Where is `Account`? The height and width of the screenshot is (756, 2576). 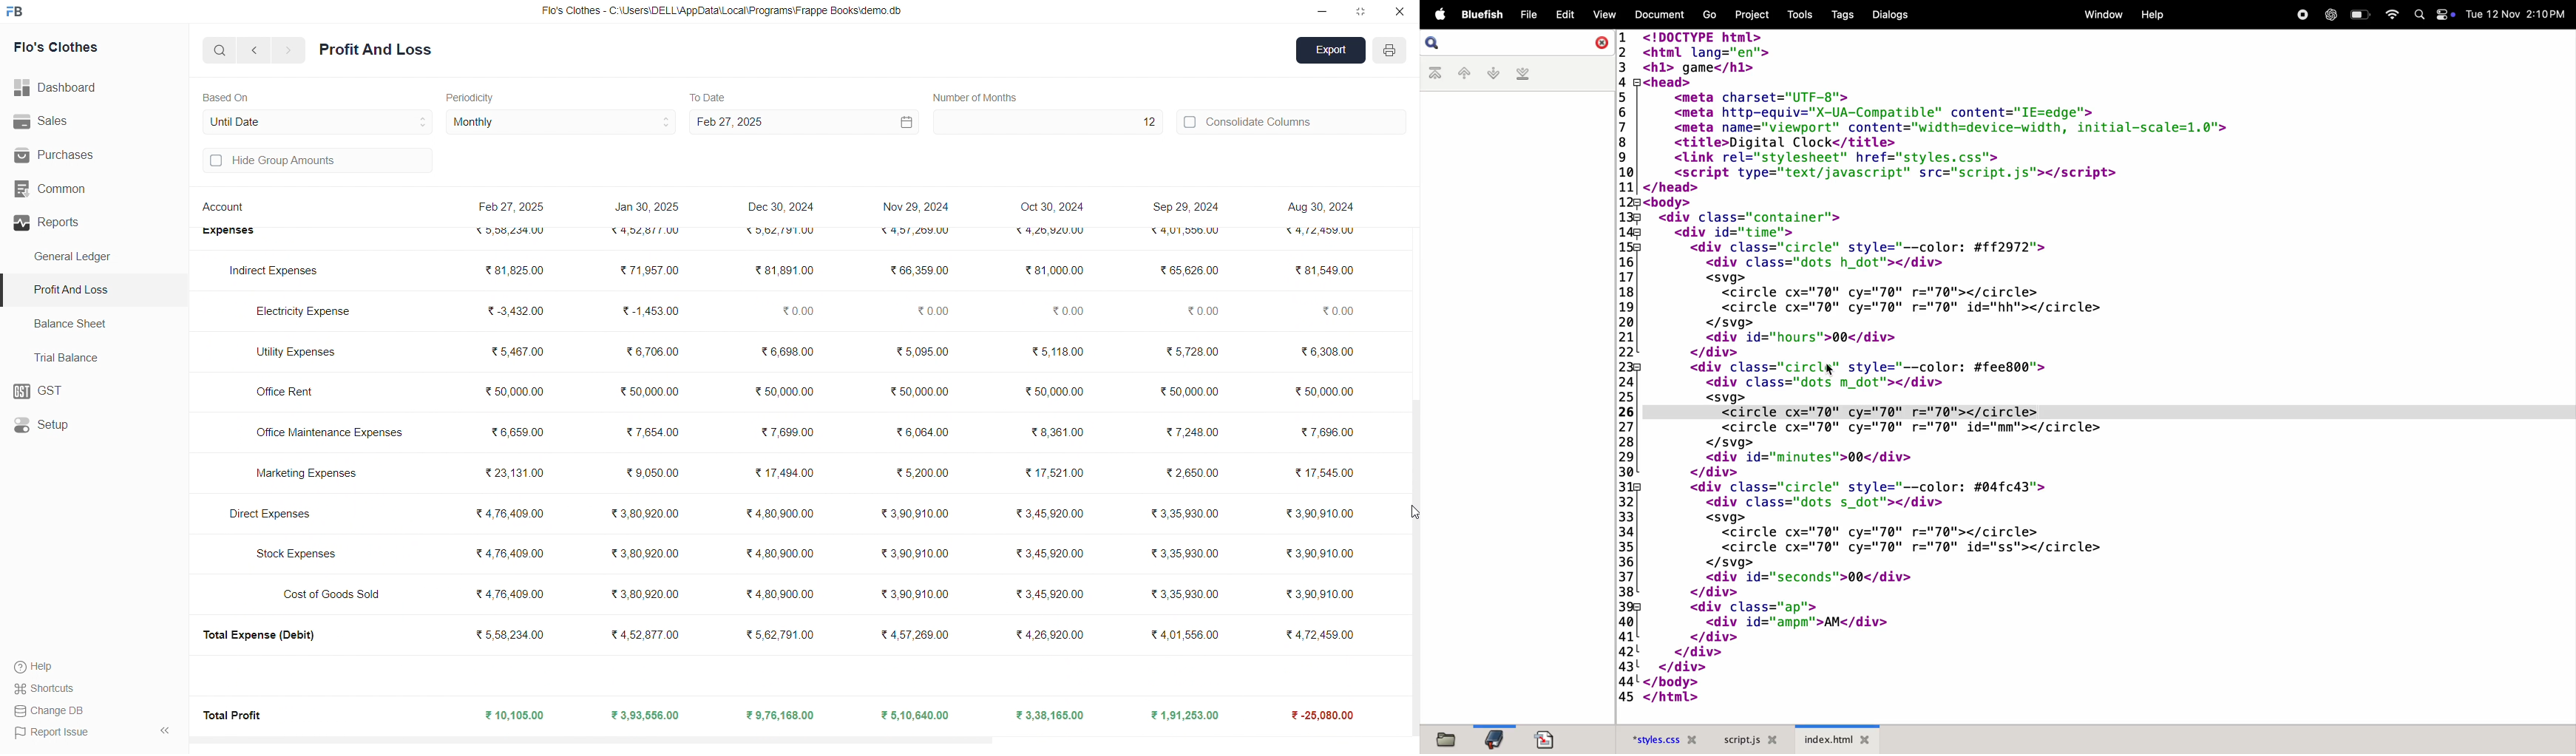
Account is located at coordinates (227, 209).